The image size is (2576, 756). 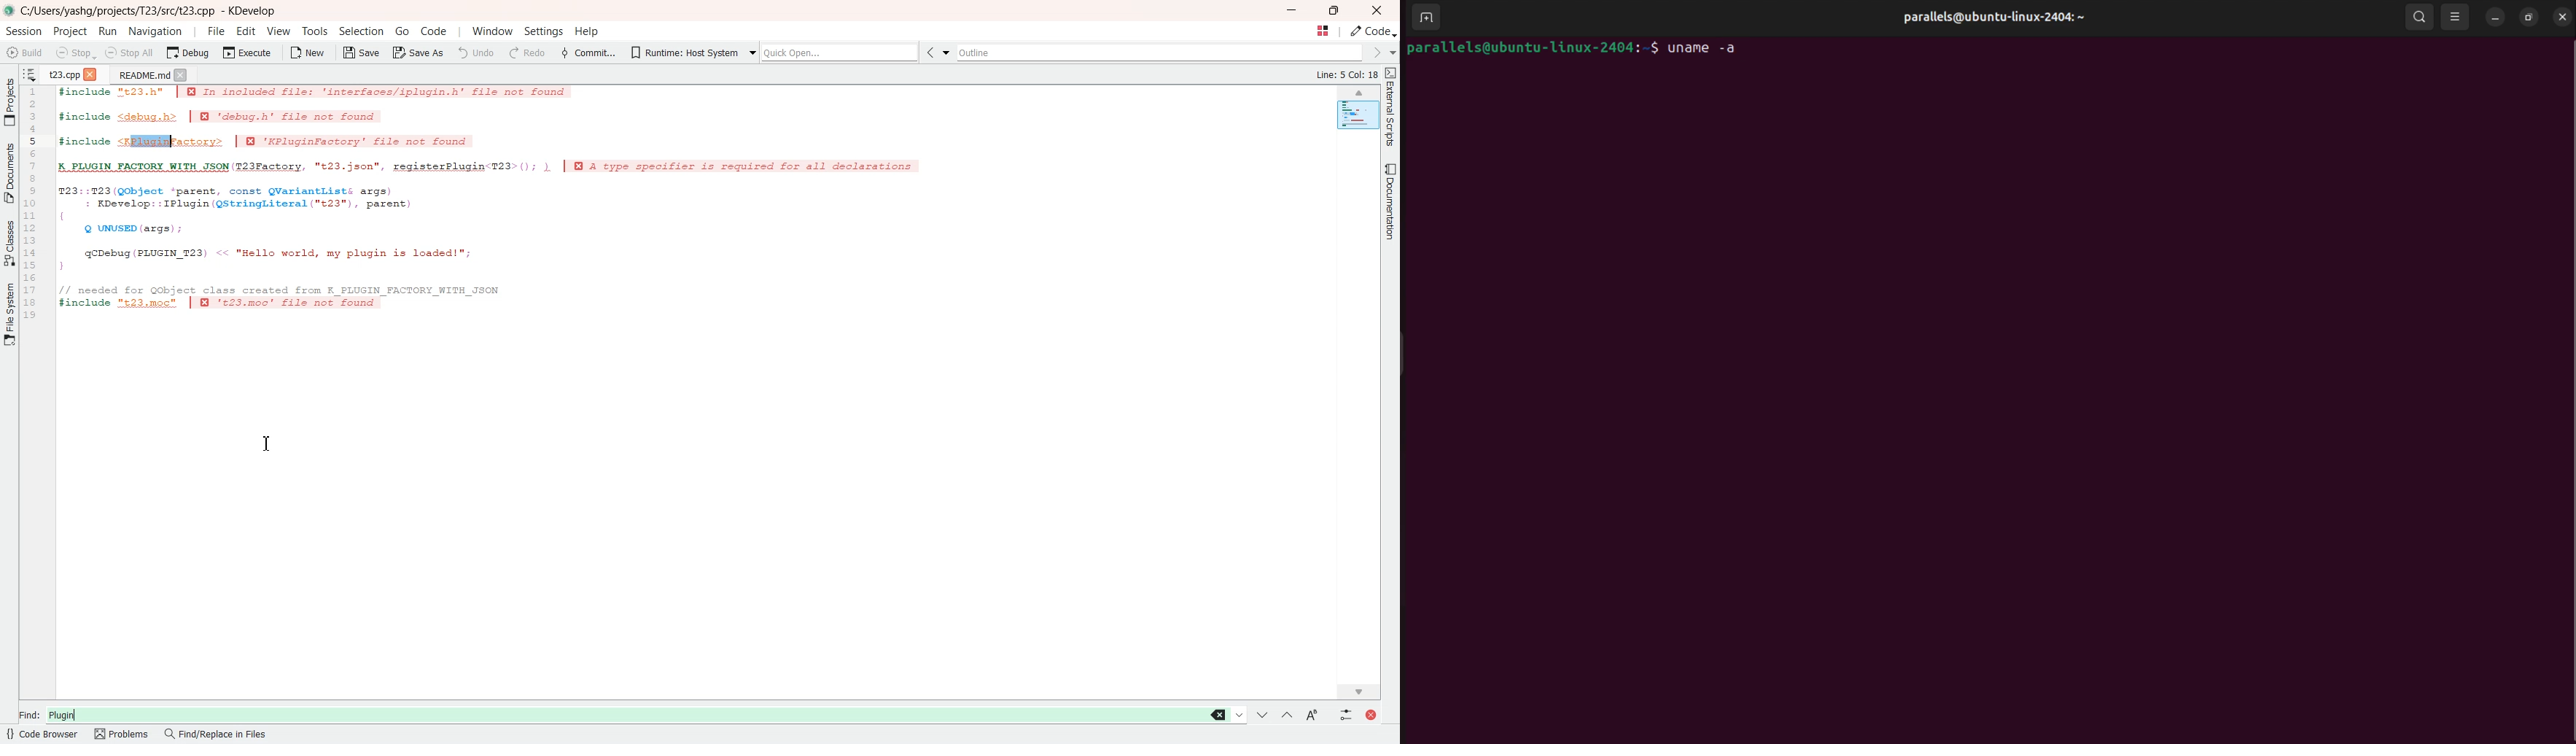 I want to click on Window, so click(x=492, y=31).